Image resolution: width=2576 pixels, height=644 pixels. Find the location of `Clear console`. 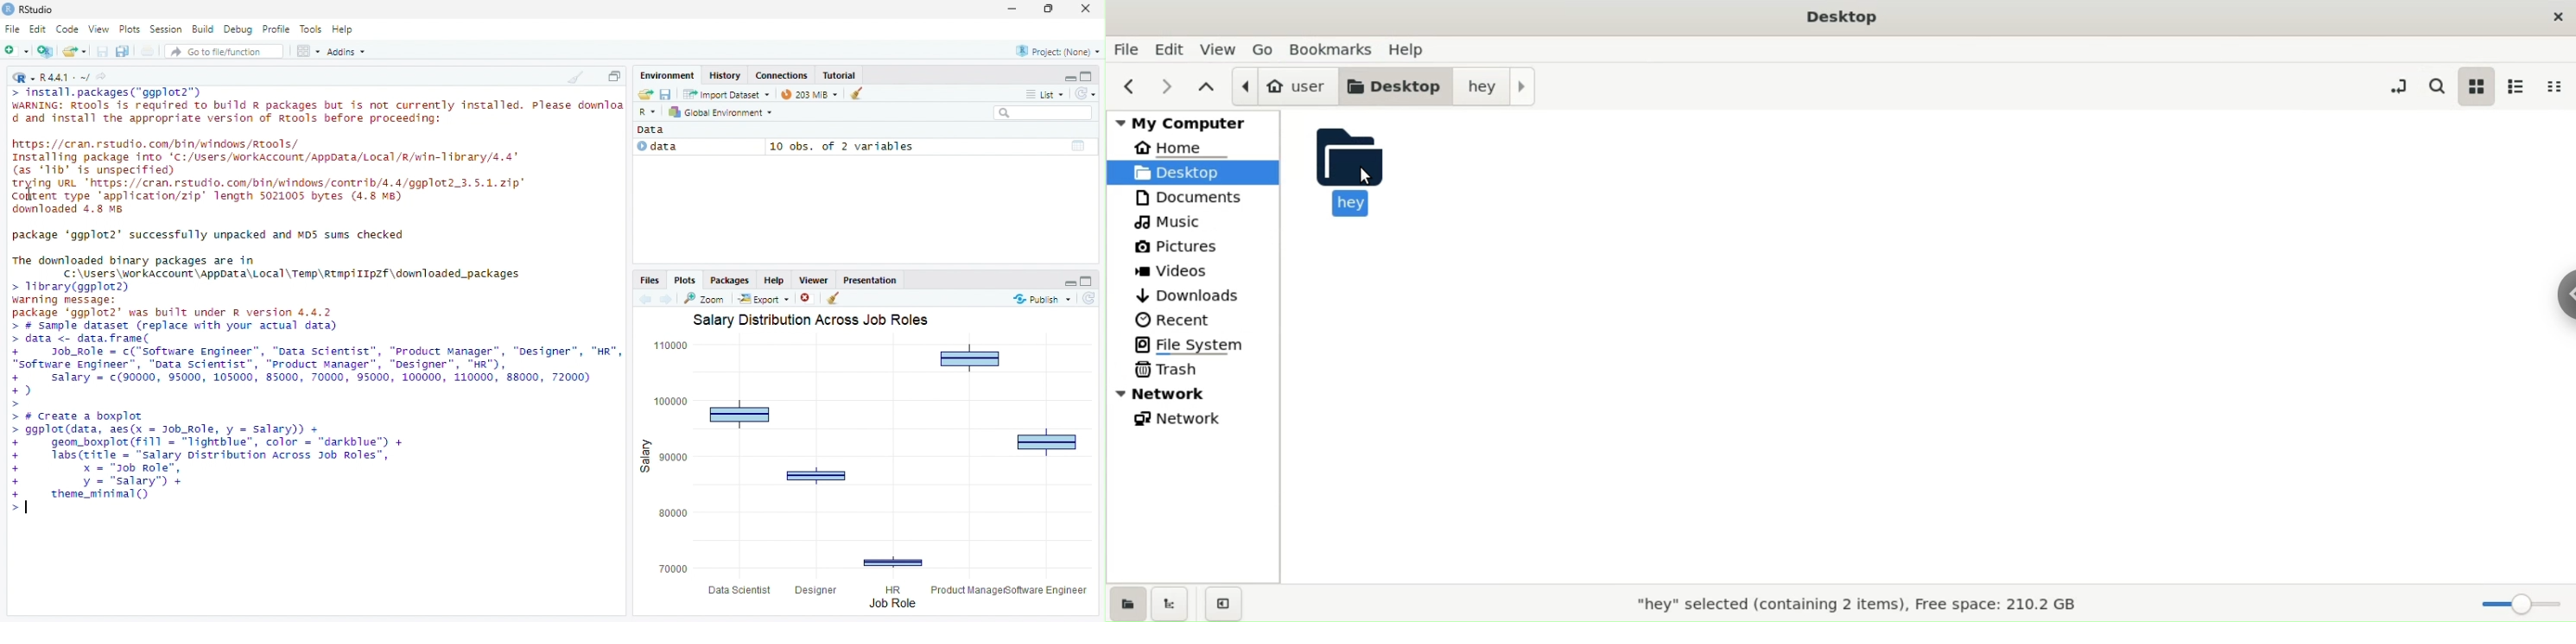

Clear console is located at coordinates (574, 77).